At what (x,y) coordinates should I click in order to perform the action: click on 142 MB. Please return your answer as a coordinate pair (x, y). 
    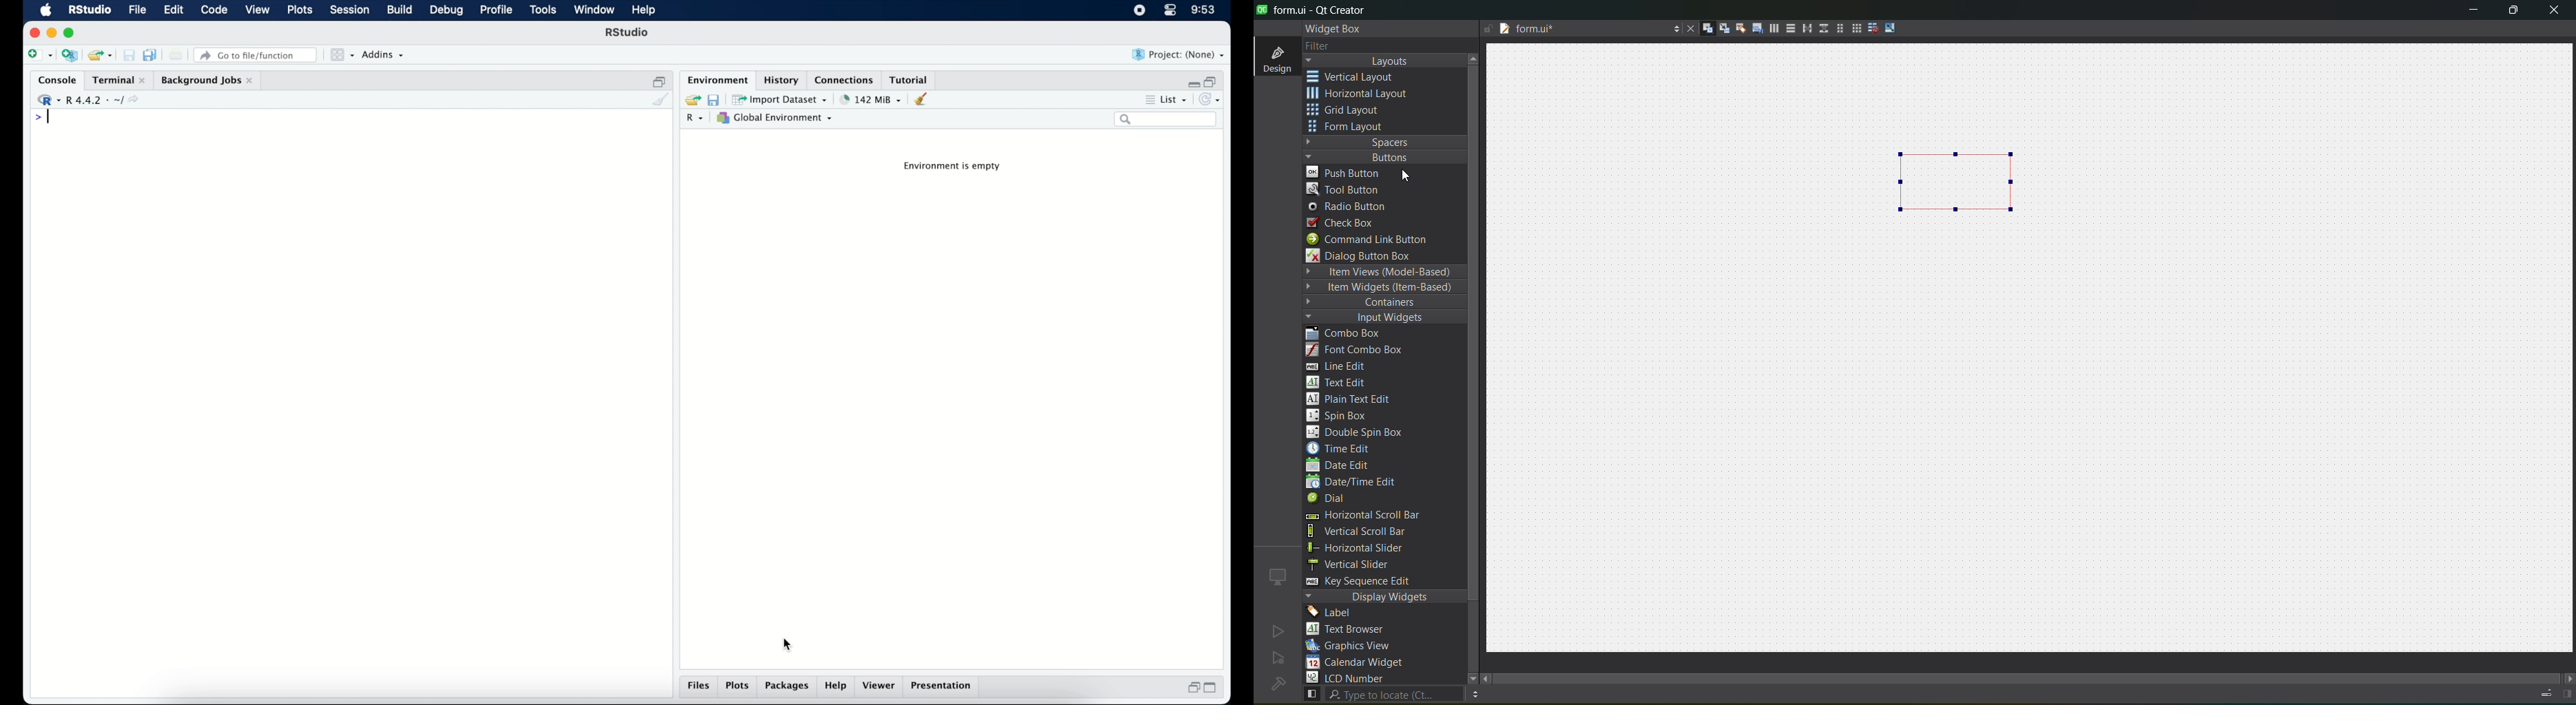
    Looking at the image, I should click on (871, 99).